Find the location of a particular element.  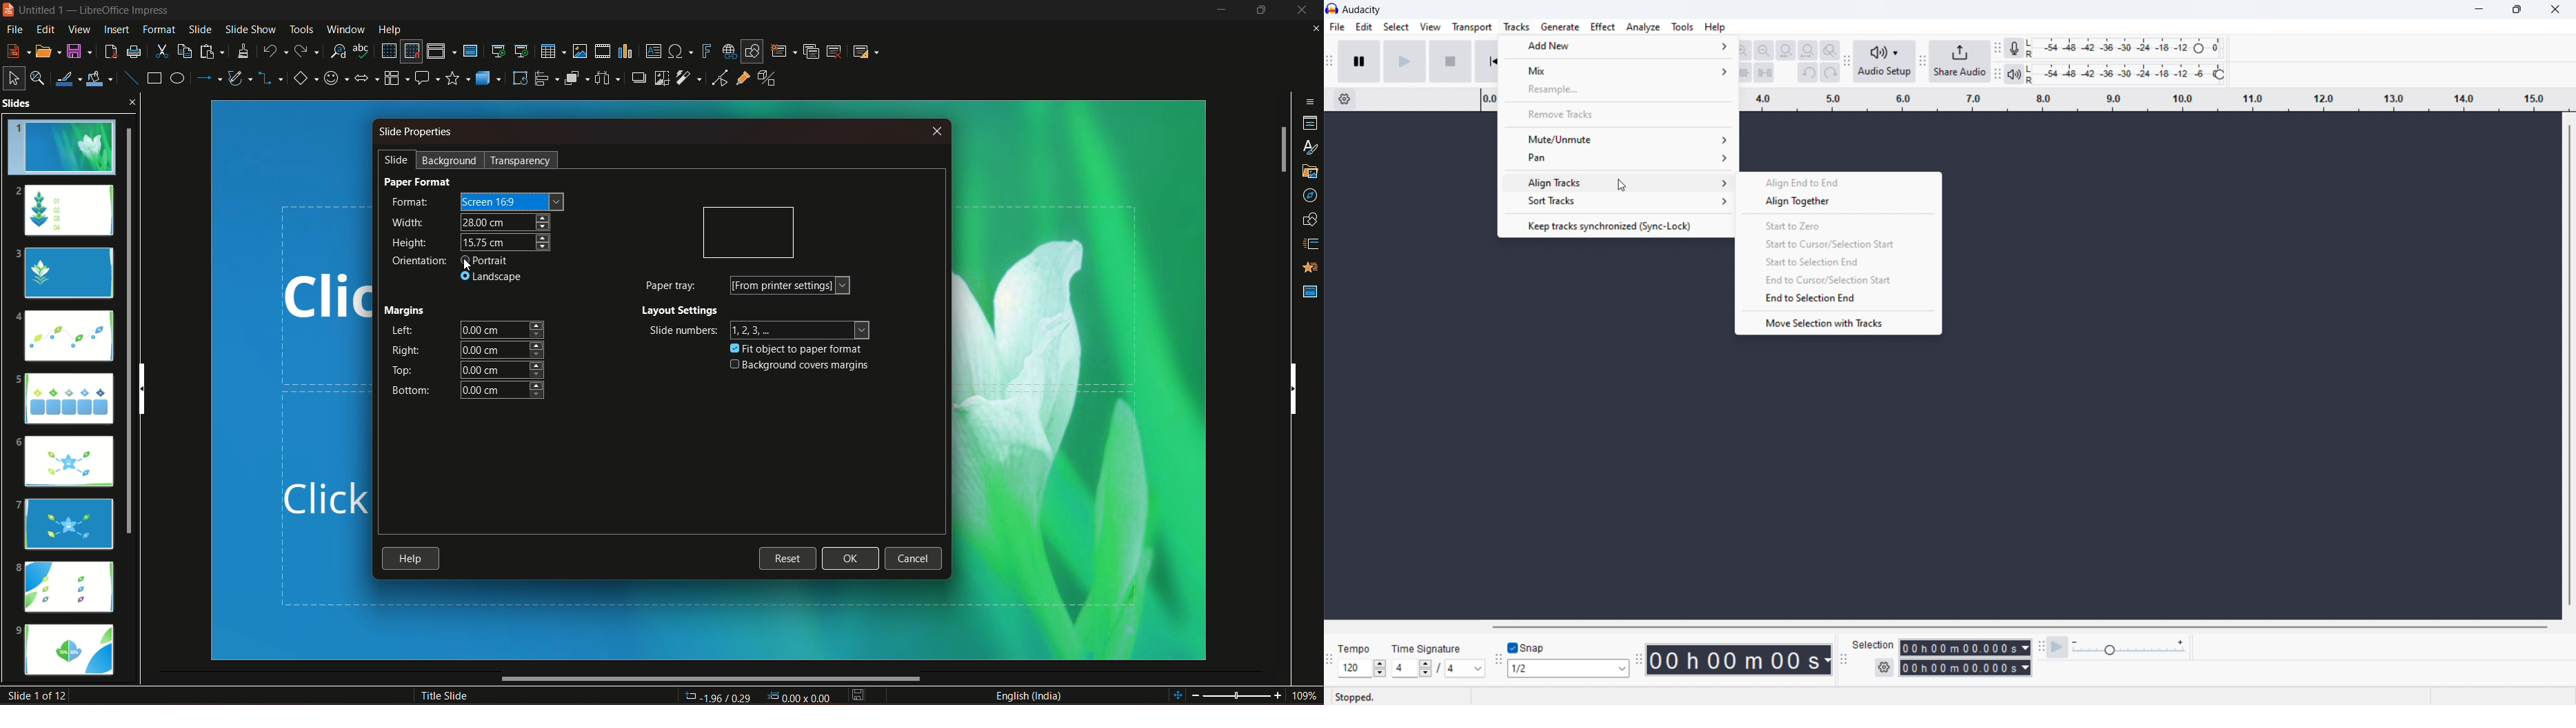

form printer settings is located at coordinates (791, 286).